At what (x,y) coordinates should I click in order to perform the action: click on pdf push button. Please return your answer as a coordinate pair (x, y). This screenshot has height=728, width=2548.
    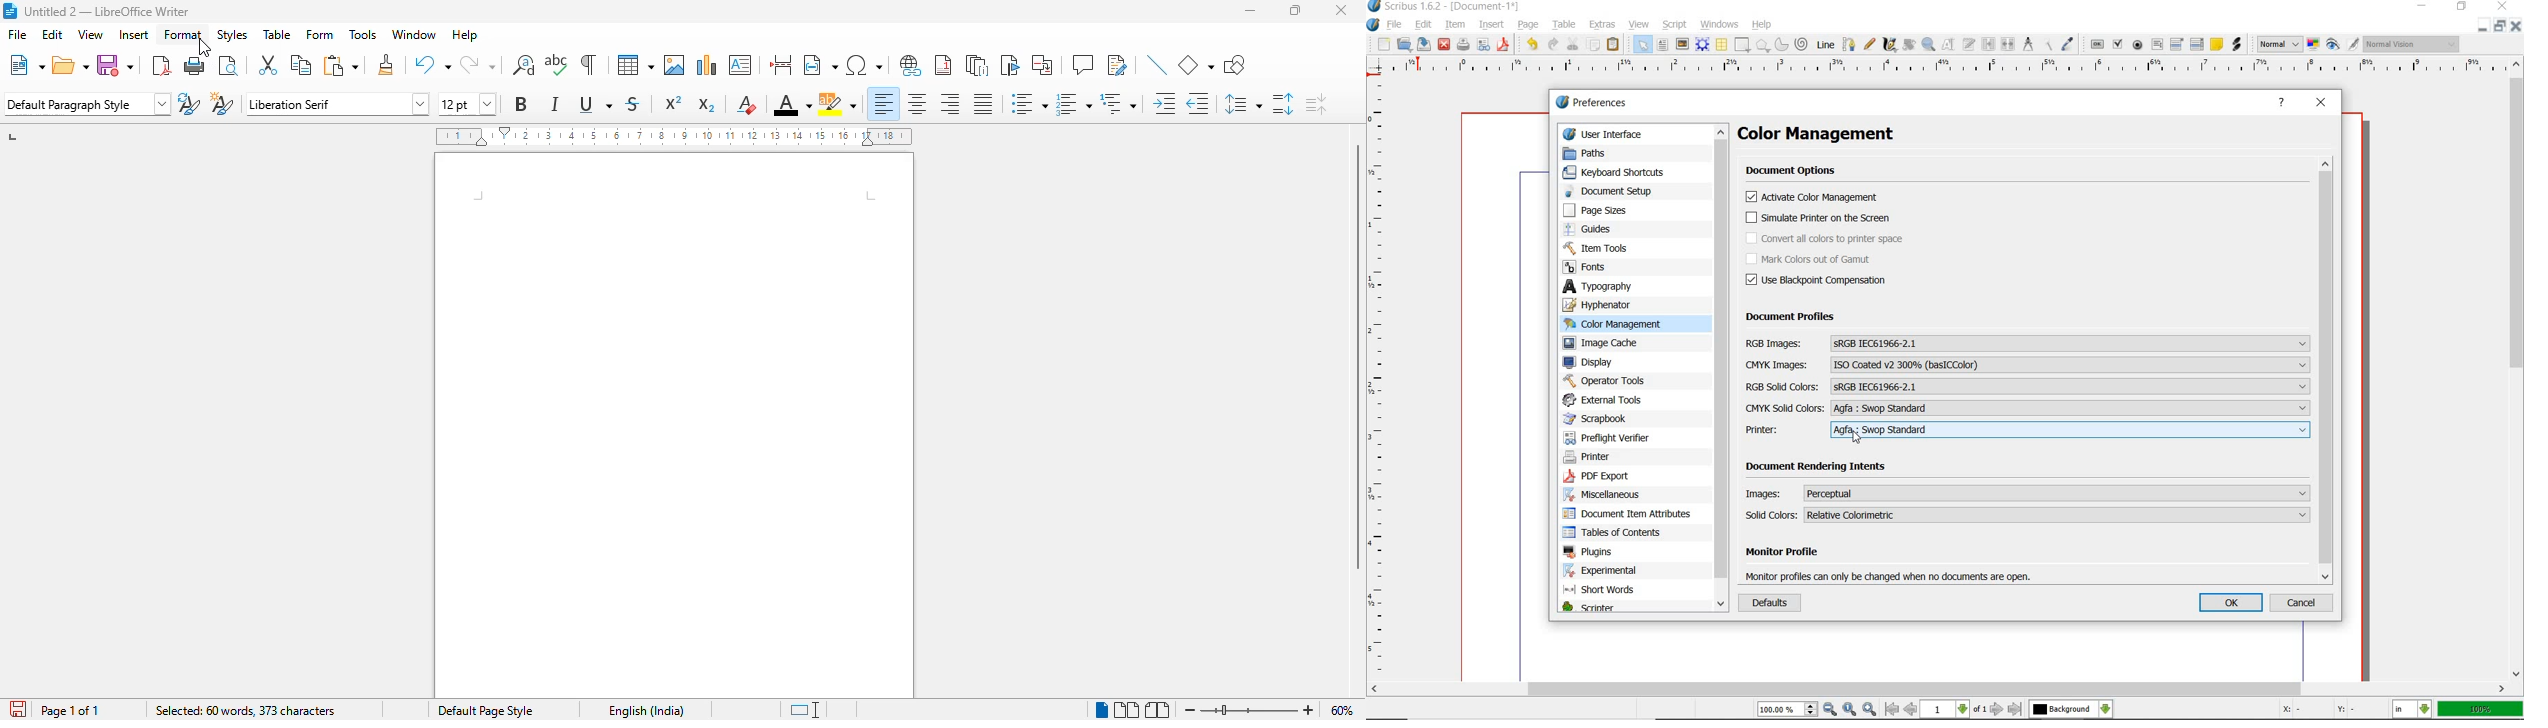
    Looking at the image, I should click on (2096, 44).